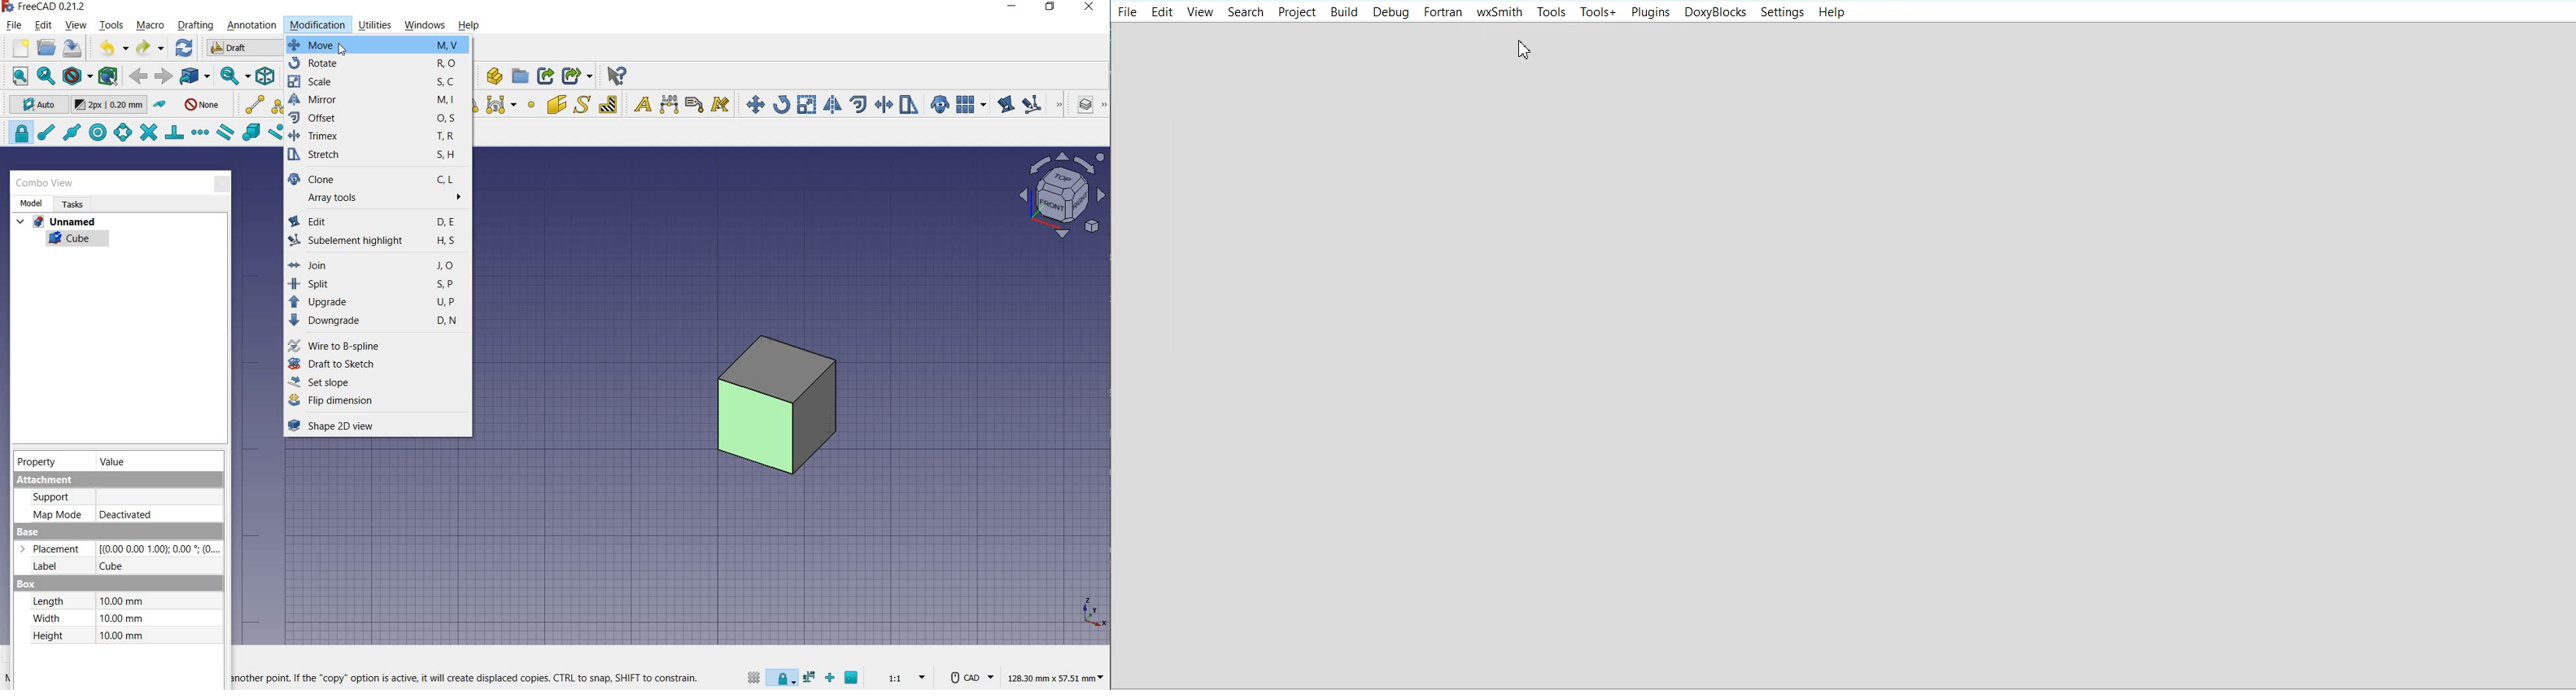 The width and height of the screenshot is (2576, 700). Describe the element at coordinates (884, 104) in the screenshot. I see `trimex` at that location.